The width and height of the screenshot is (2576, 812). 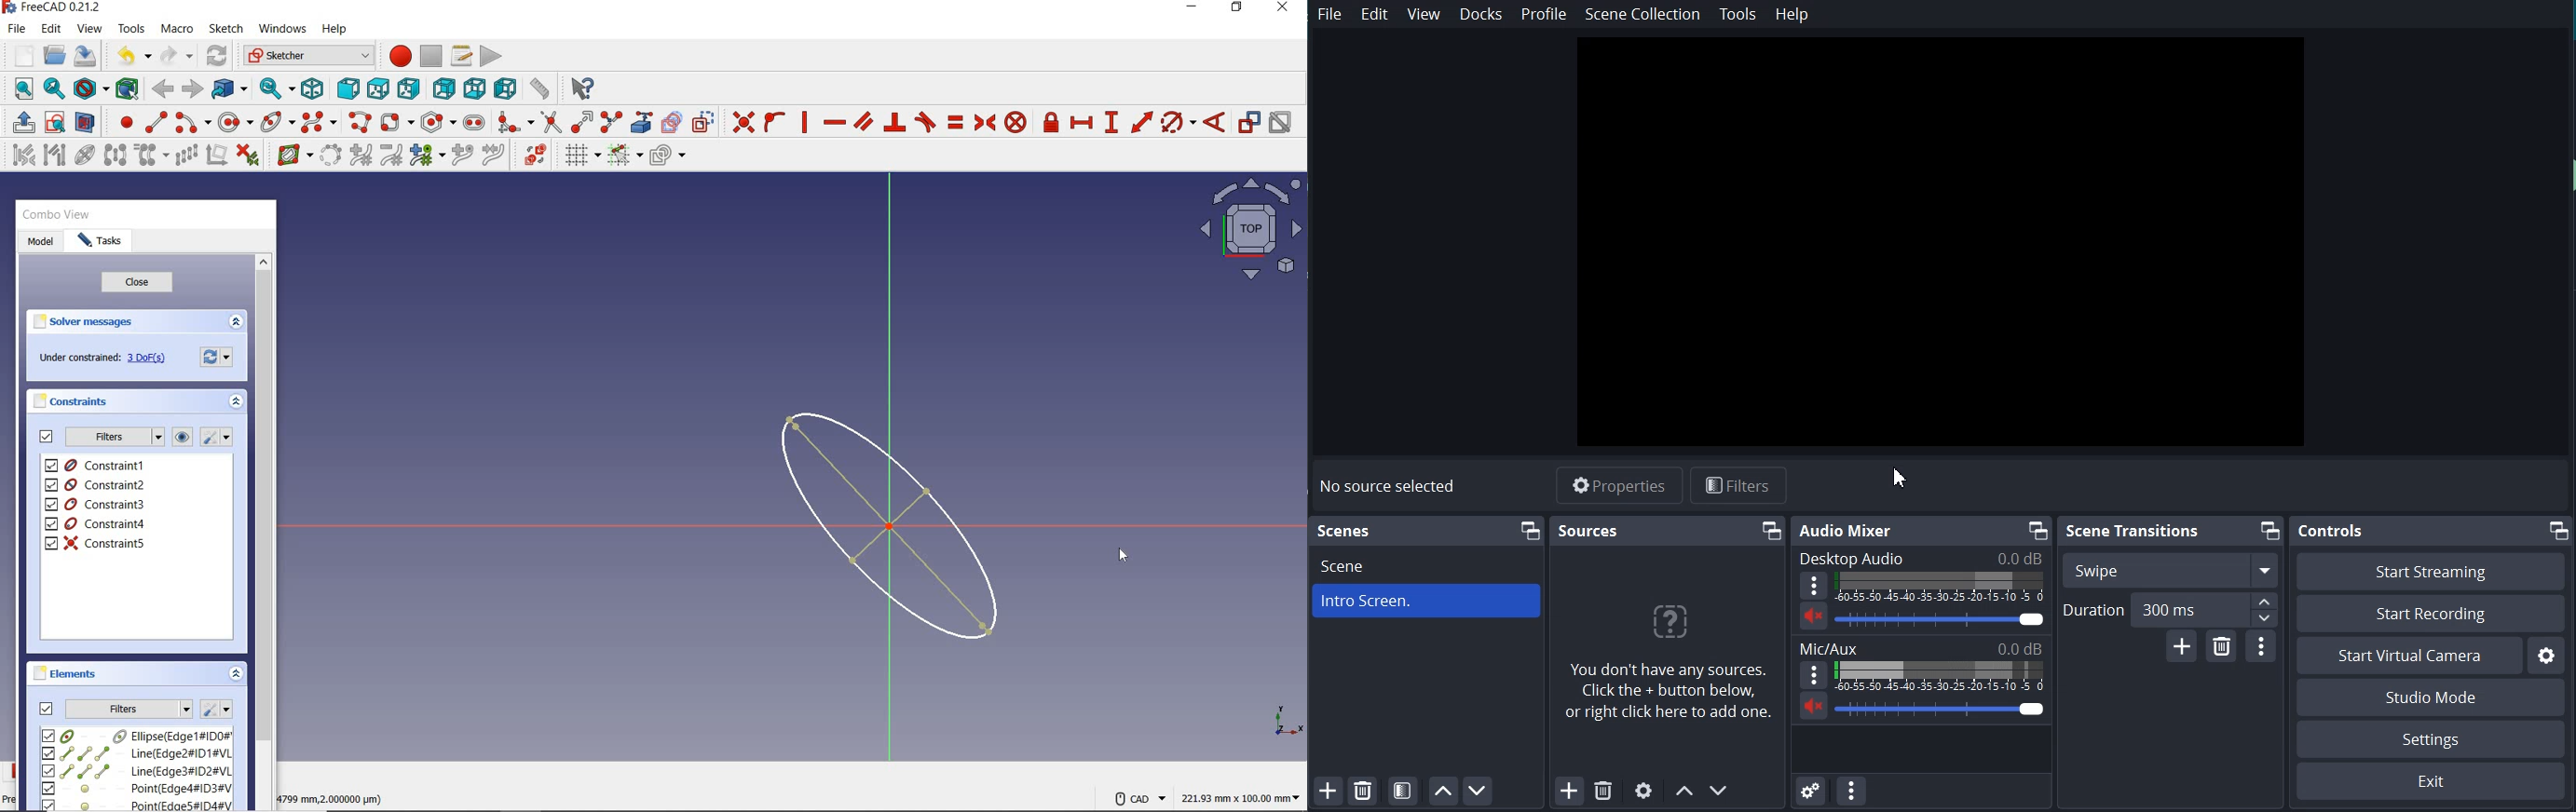 I want to click on configure rendering order, so click(x=666, y=156).